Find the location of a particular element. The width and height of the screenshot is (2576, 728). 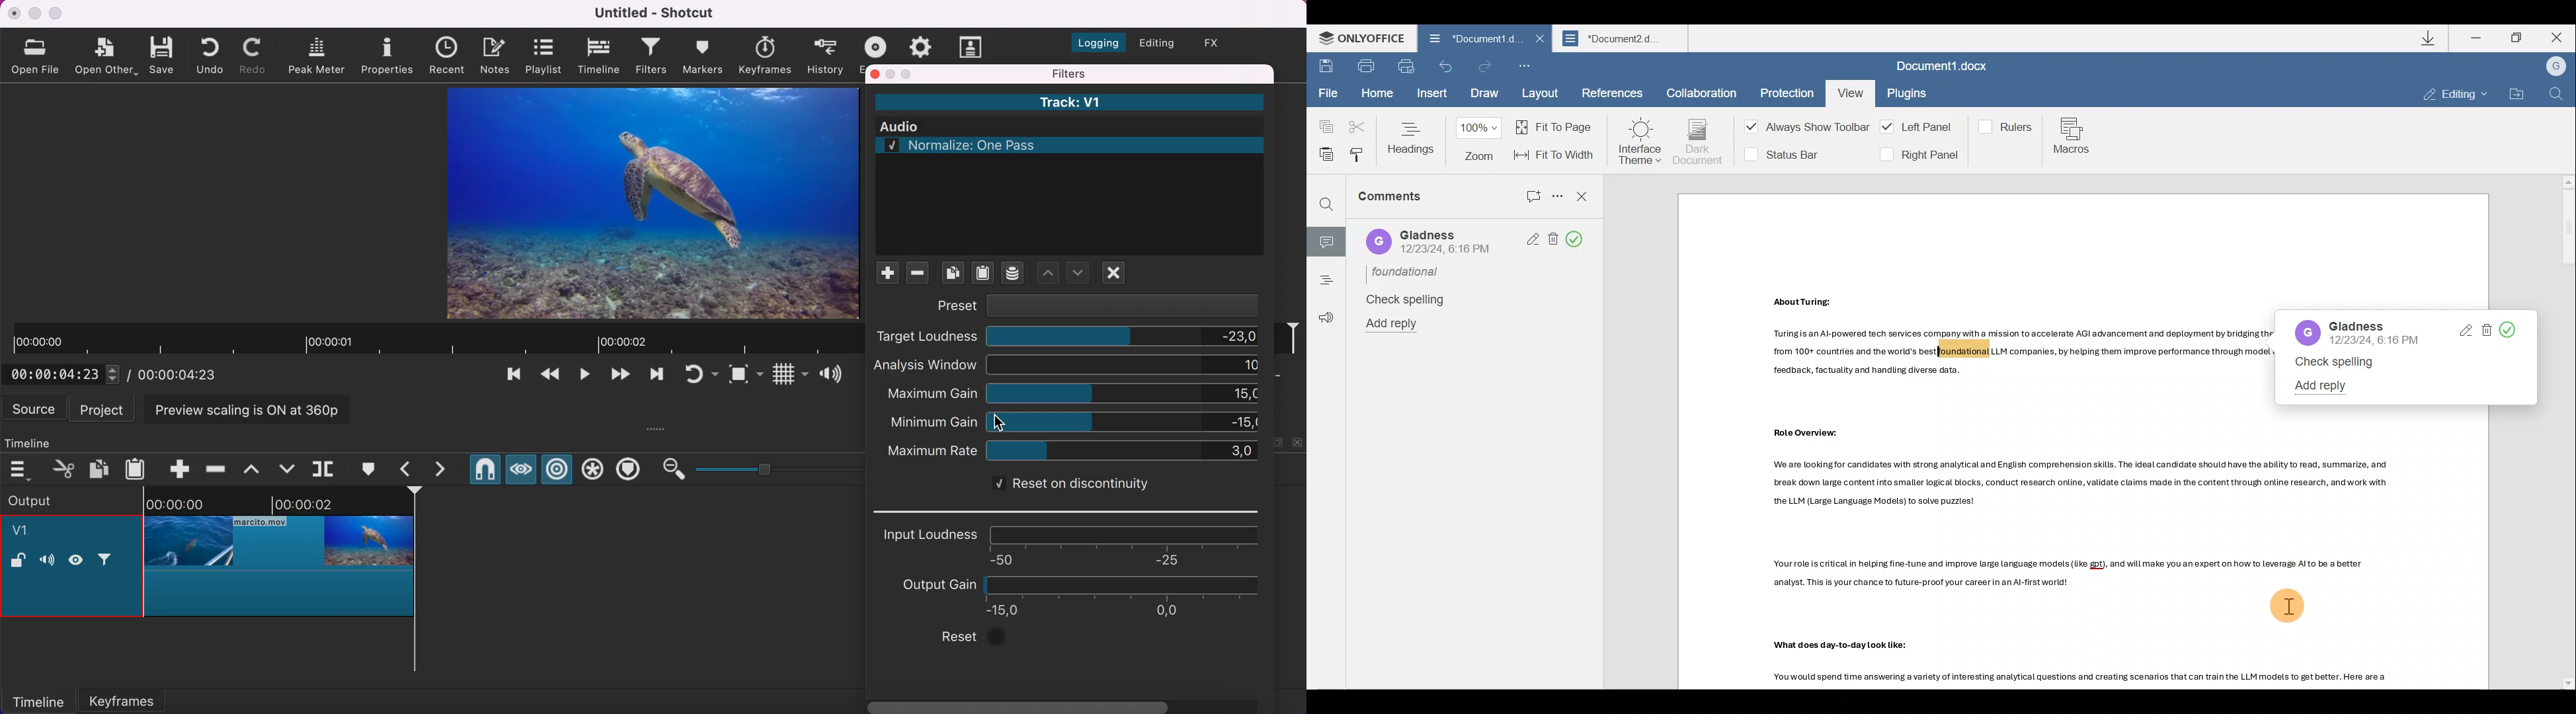

Fit to page is located at coordinates (1556, 126).